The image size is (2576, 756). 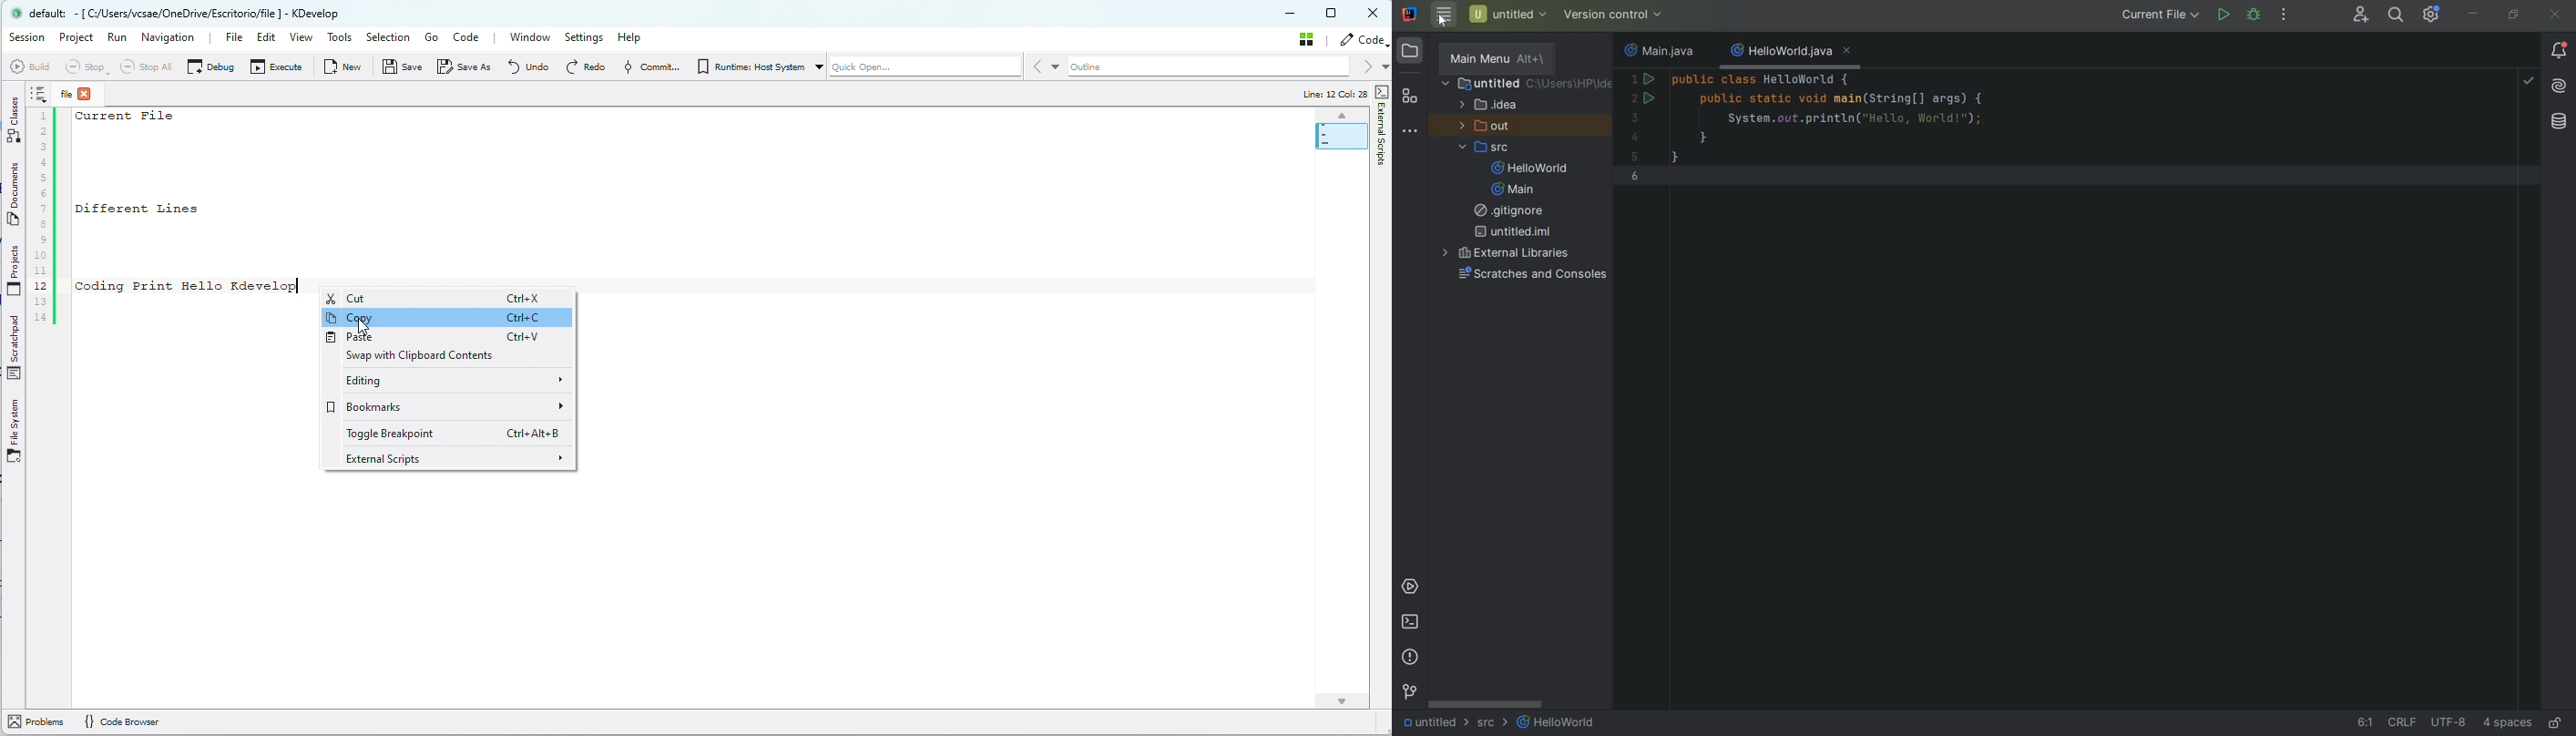 What do you see at coordinates (2559, 123) in the screenshot?
I see `DATABASE` at bounding box center [2559, 123].